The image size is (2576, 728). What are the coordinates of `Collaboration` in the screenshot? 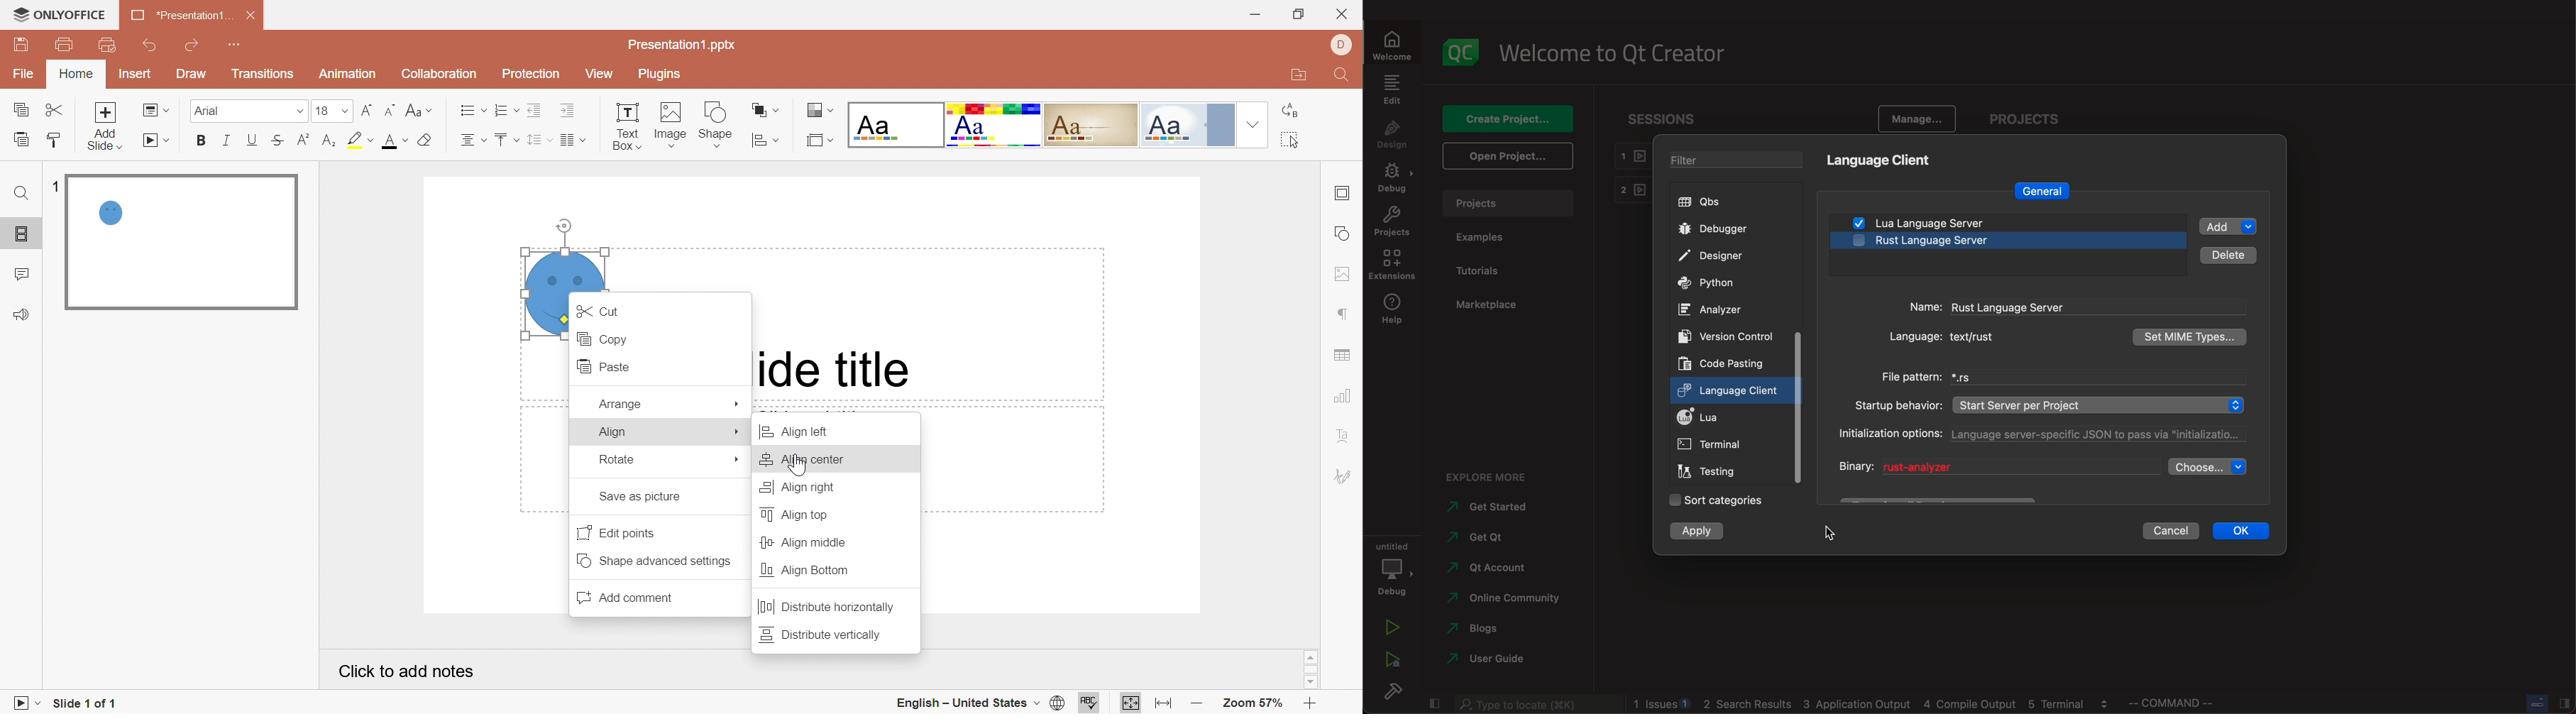 It's located at (436, 74).